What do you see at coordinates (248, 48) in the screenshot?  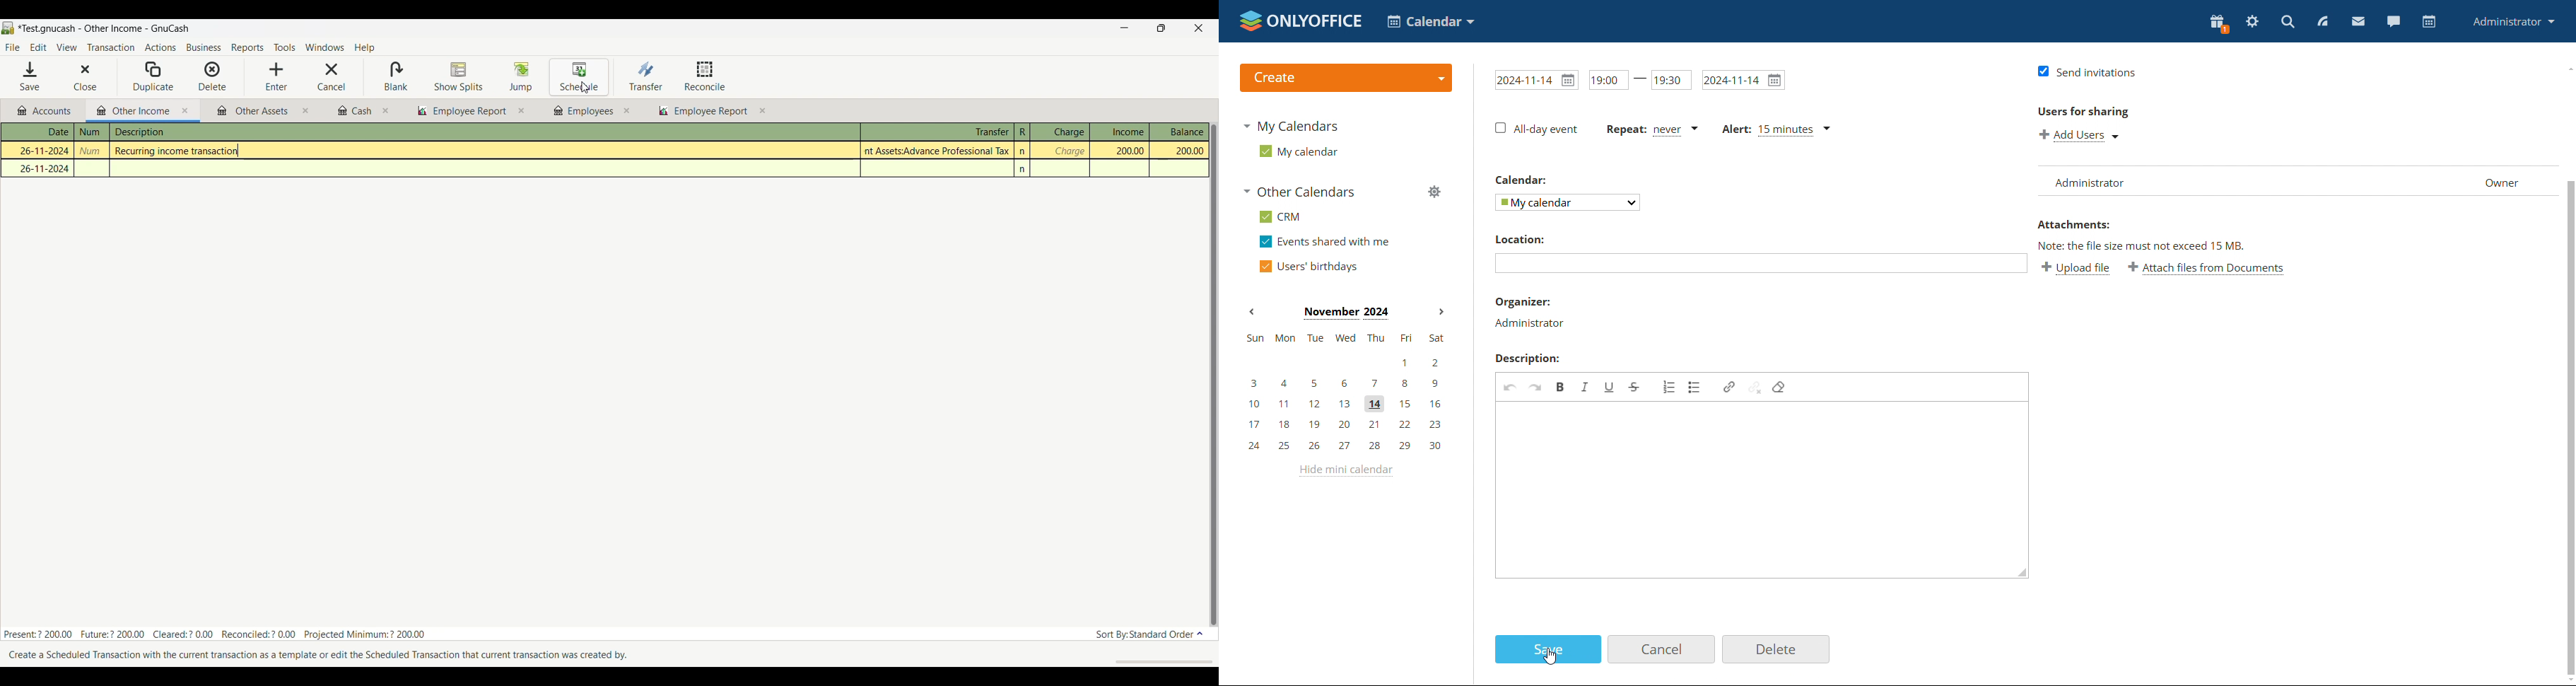 I see `Reports menu` at bounding box center [248, 48].